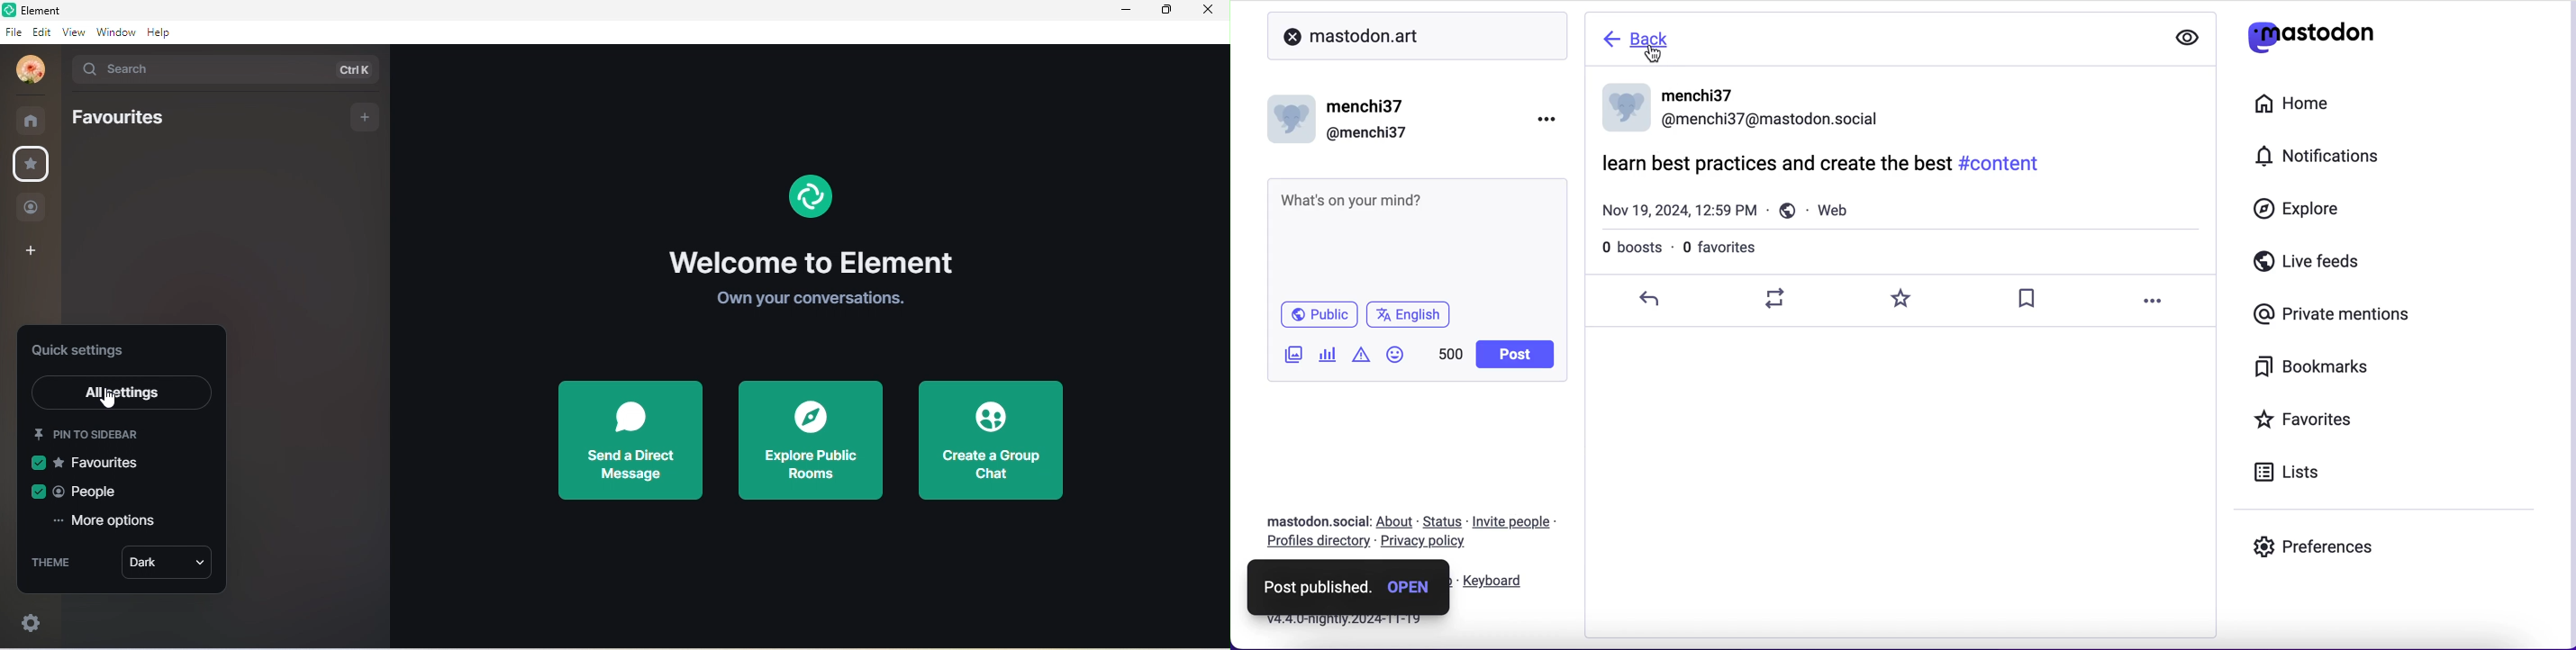  What do you see at coordinates (1648, 37) in the screenshot?
I see `back` at bounding box center [1648, 37].